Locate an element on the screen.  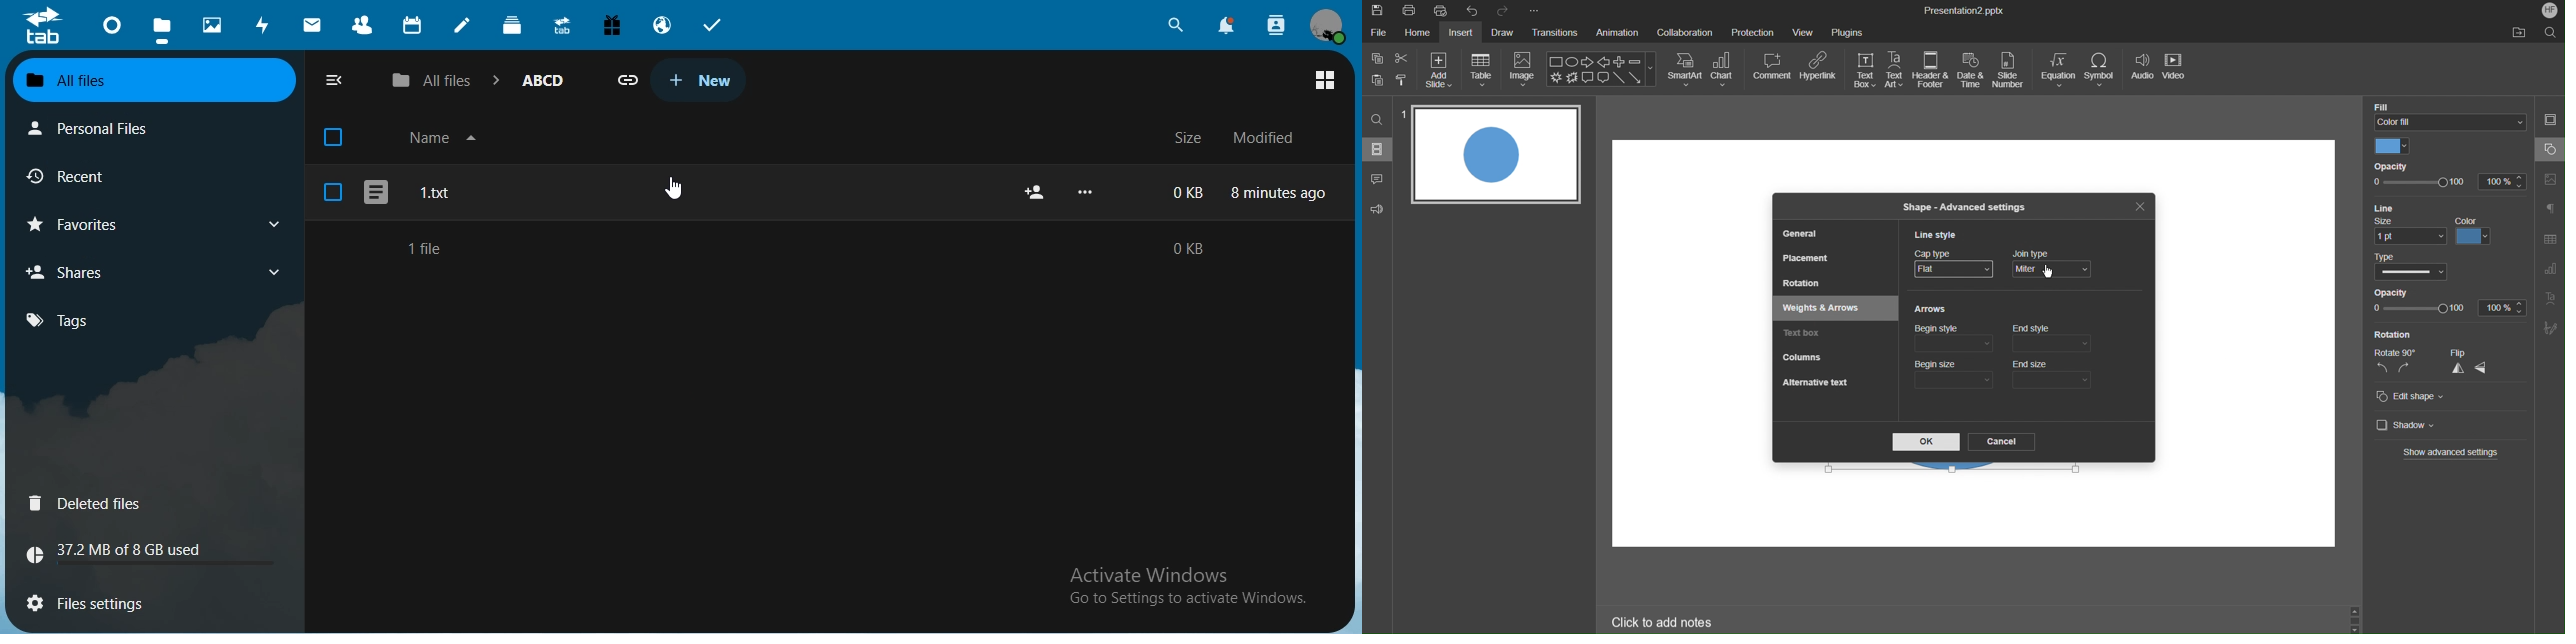
personal files is located at coordinates (98, 128).